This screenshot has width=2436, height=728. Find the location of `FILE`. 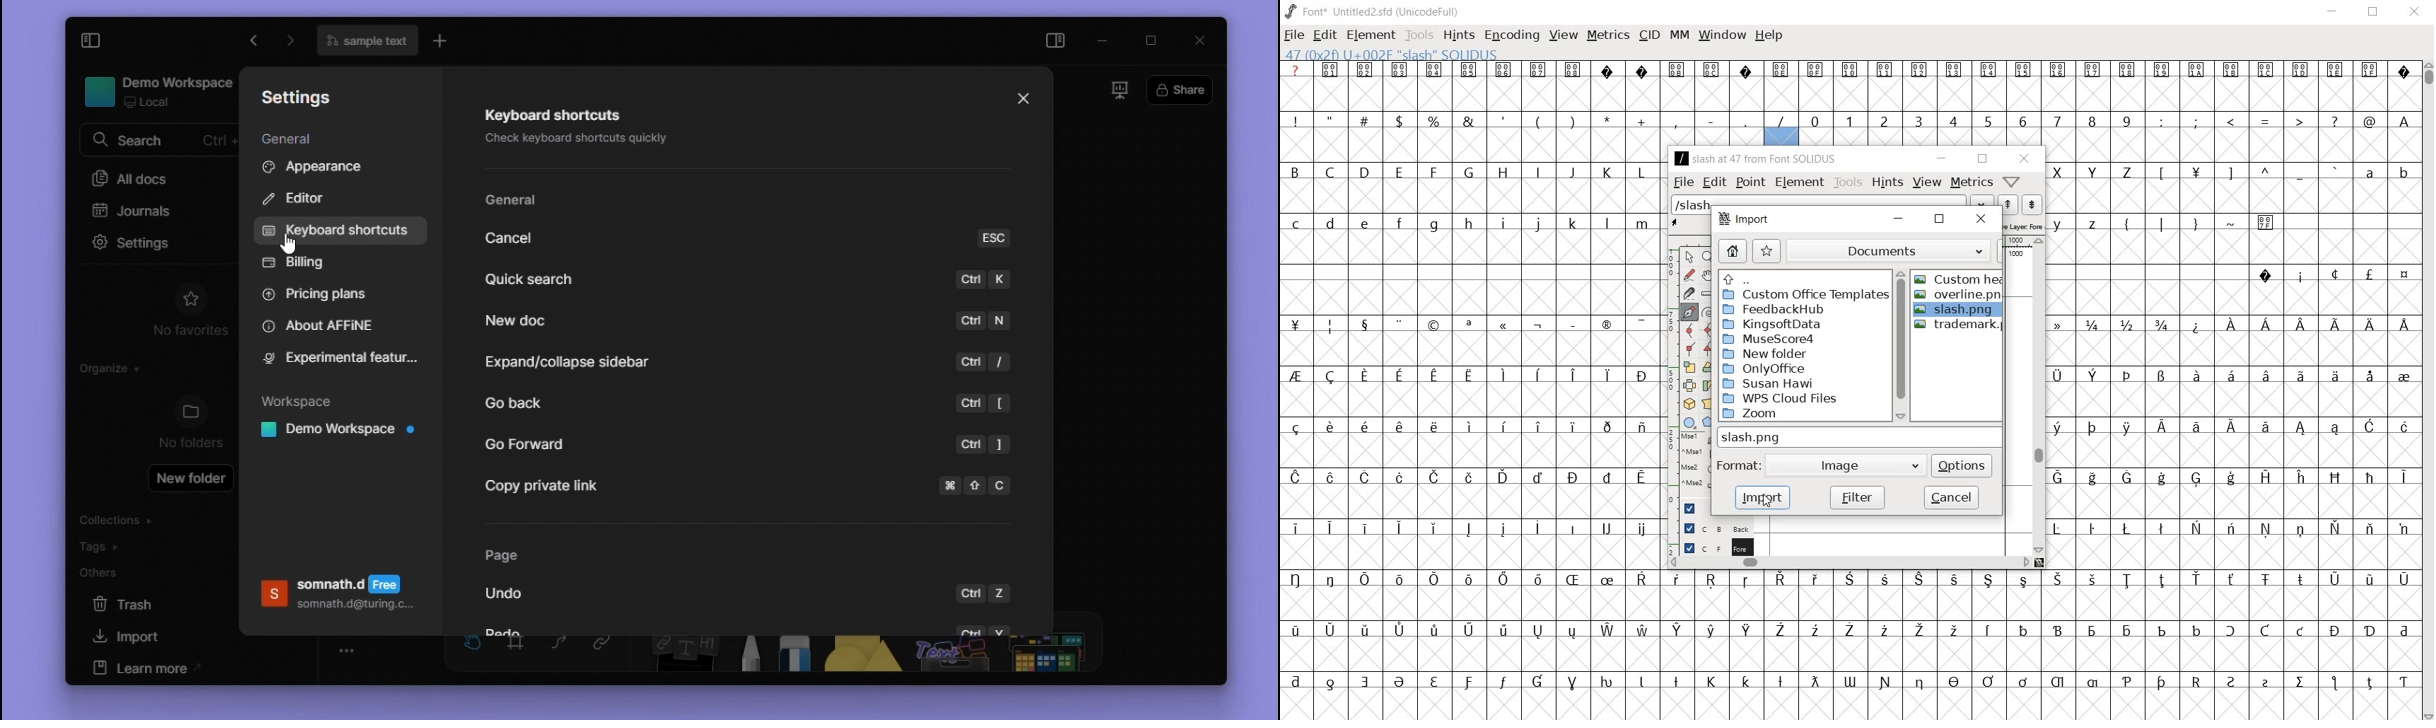

FILE is located at coordinates (1296, 35).